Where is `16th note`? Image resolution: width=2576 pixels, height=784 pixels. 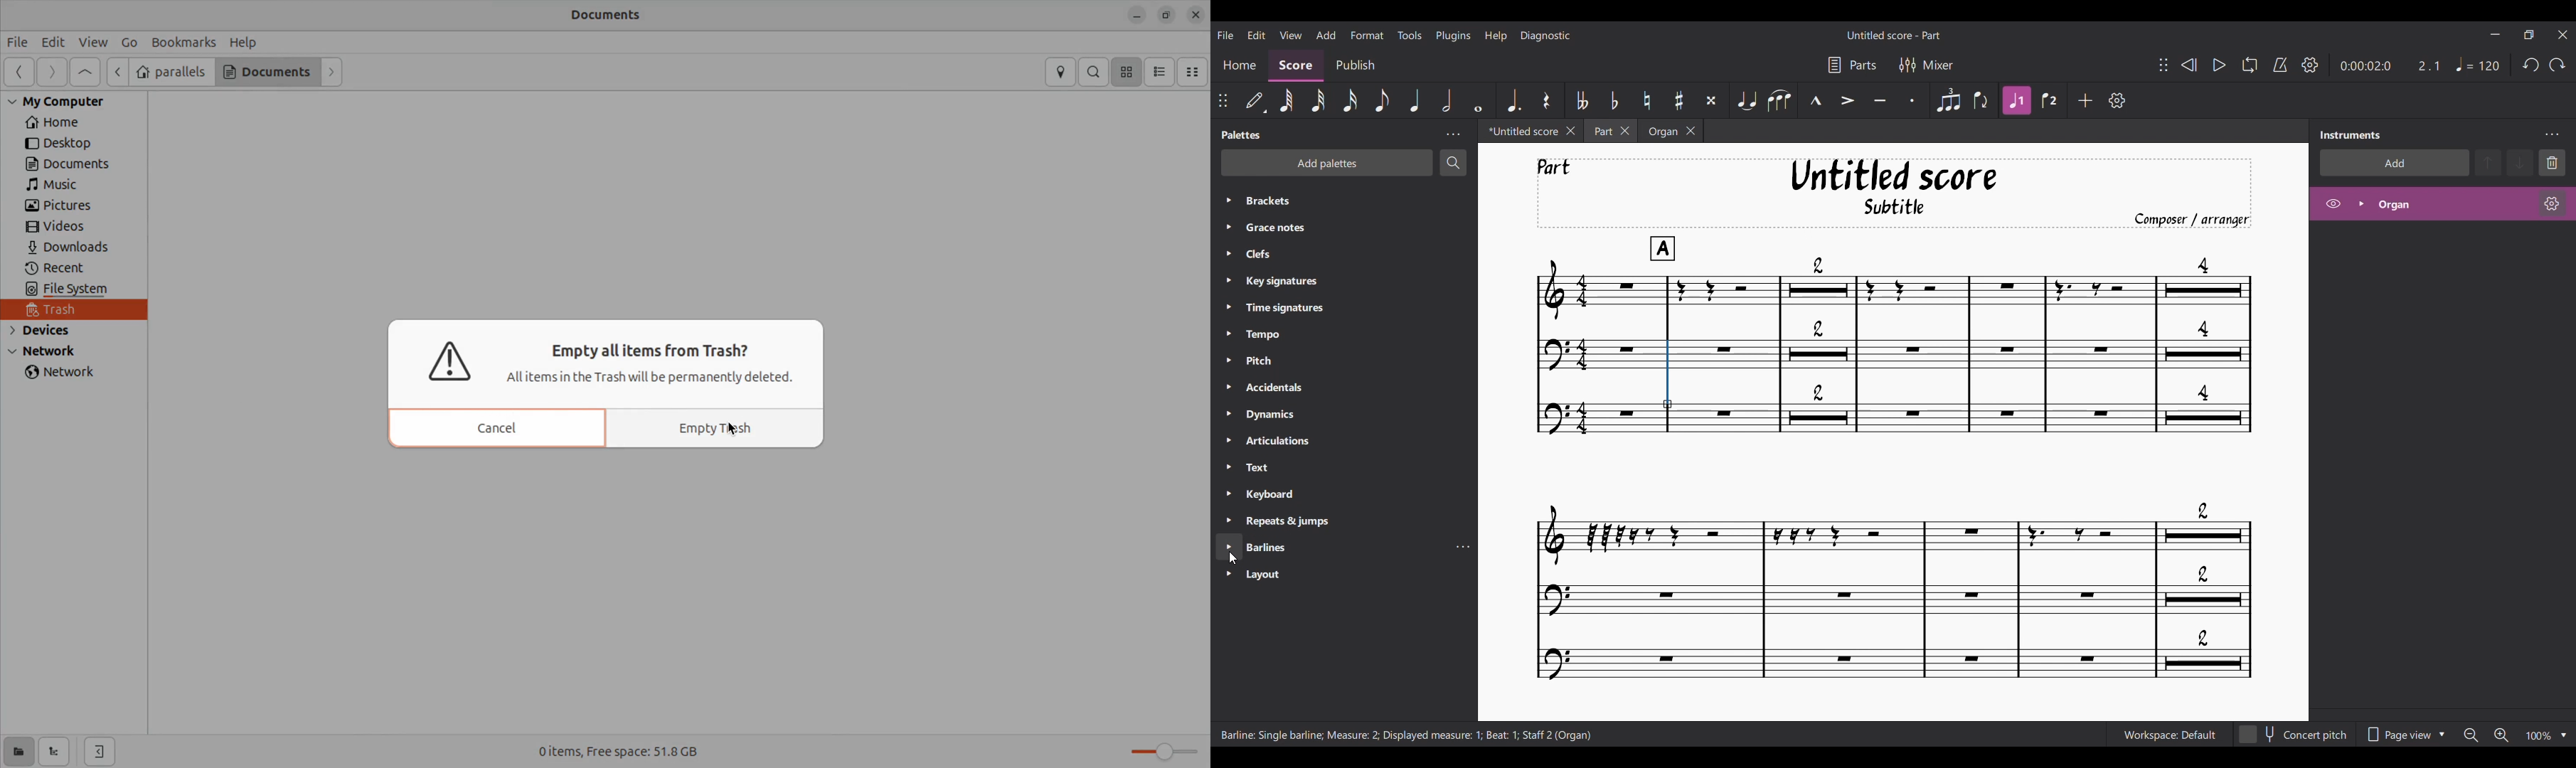 16th note is located at coordinates (1350, 100).